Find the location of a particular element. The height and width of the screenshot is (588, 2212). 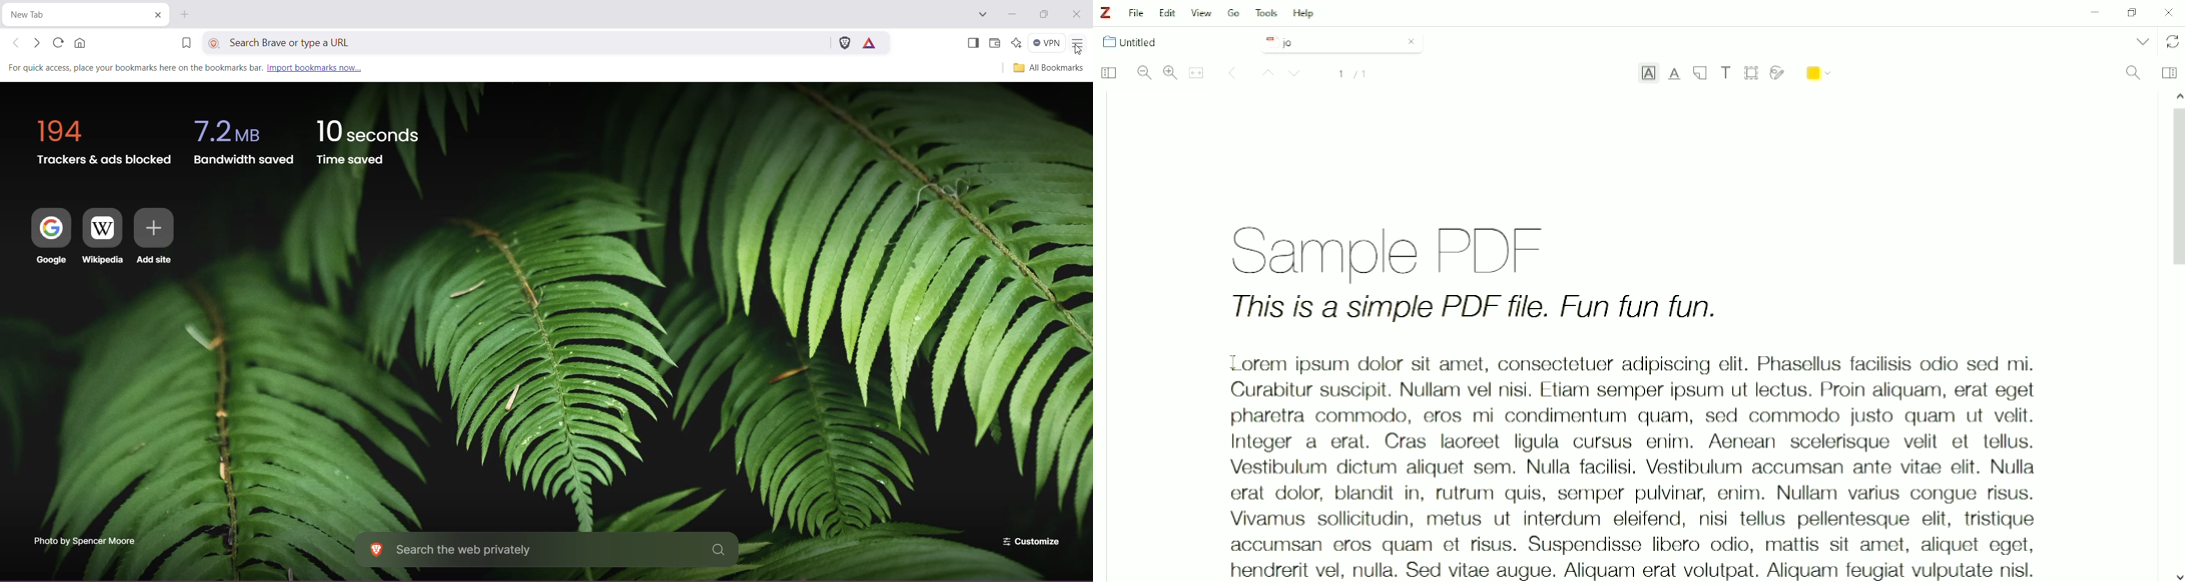

This is a simple PDF file. Fun fun fun. is located at coordinates (1475, 310).